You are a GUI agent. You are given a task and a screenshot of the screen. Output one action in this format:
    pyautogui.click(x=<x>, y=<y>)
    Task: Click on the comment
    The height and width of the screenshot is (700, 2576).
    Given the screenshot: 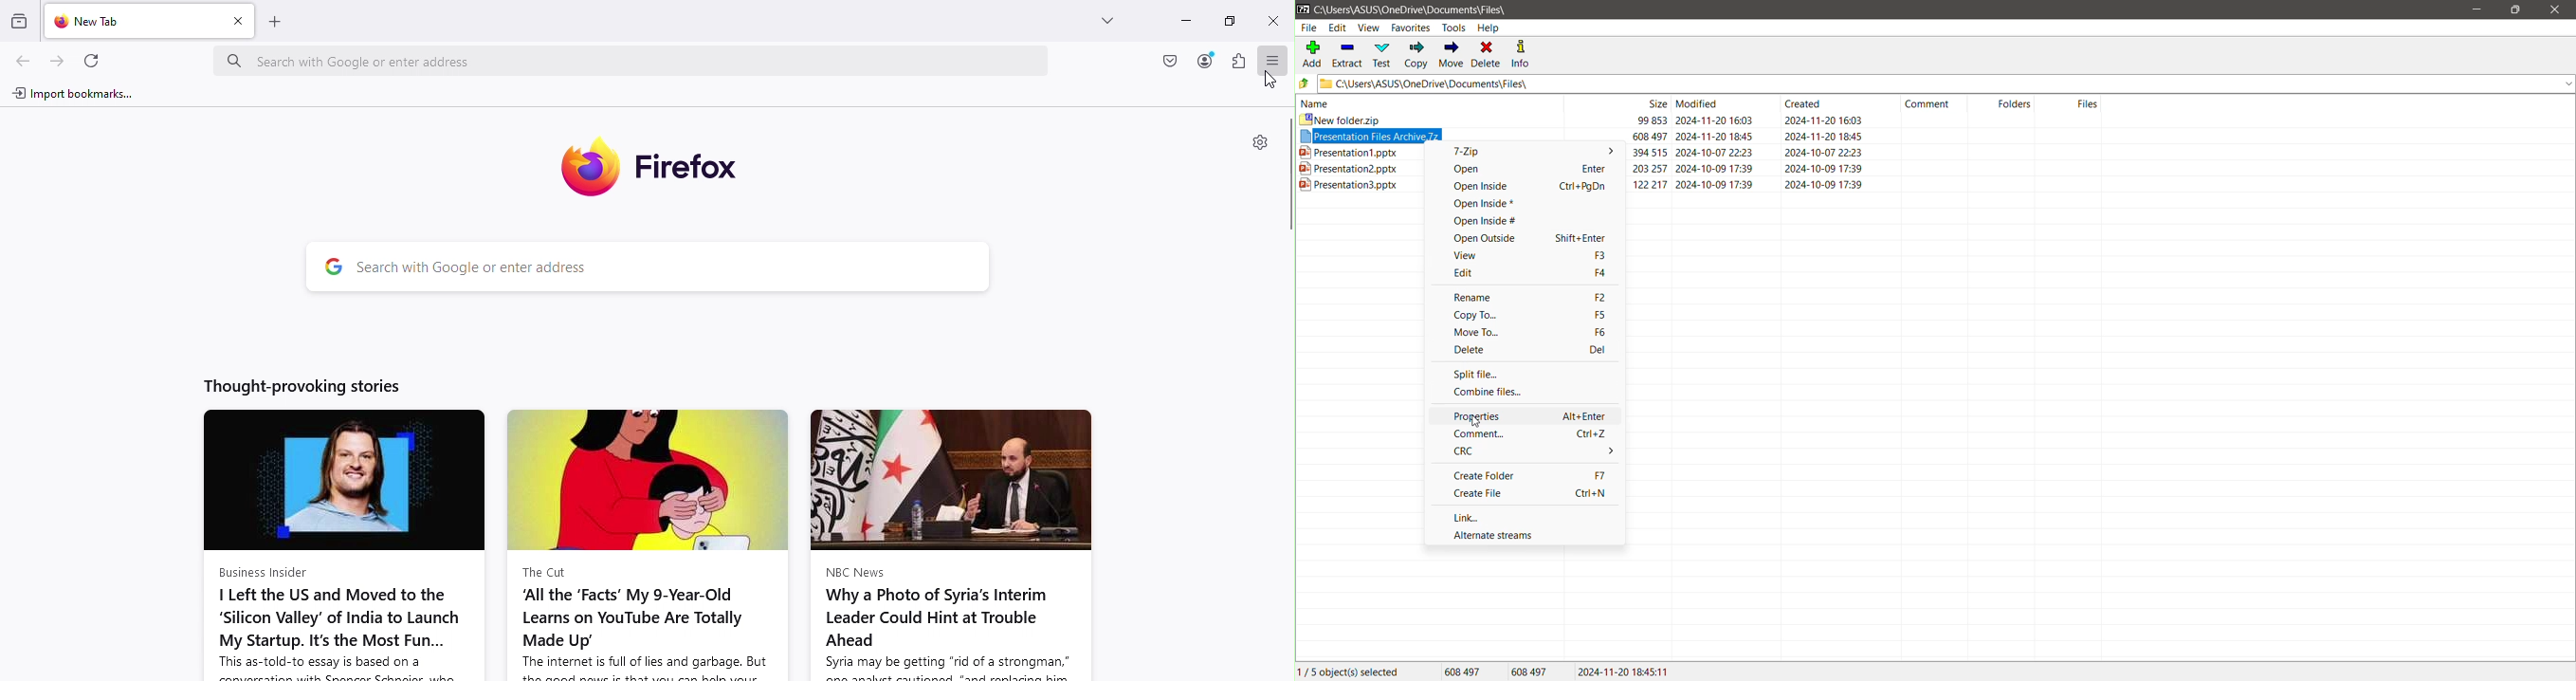 What is the action you would take?
    pyautogui.click(x=1932, y=105)
    